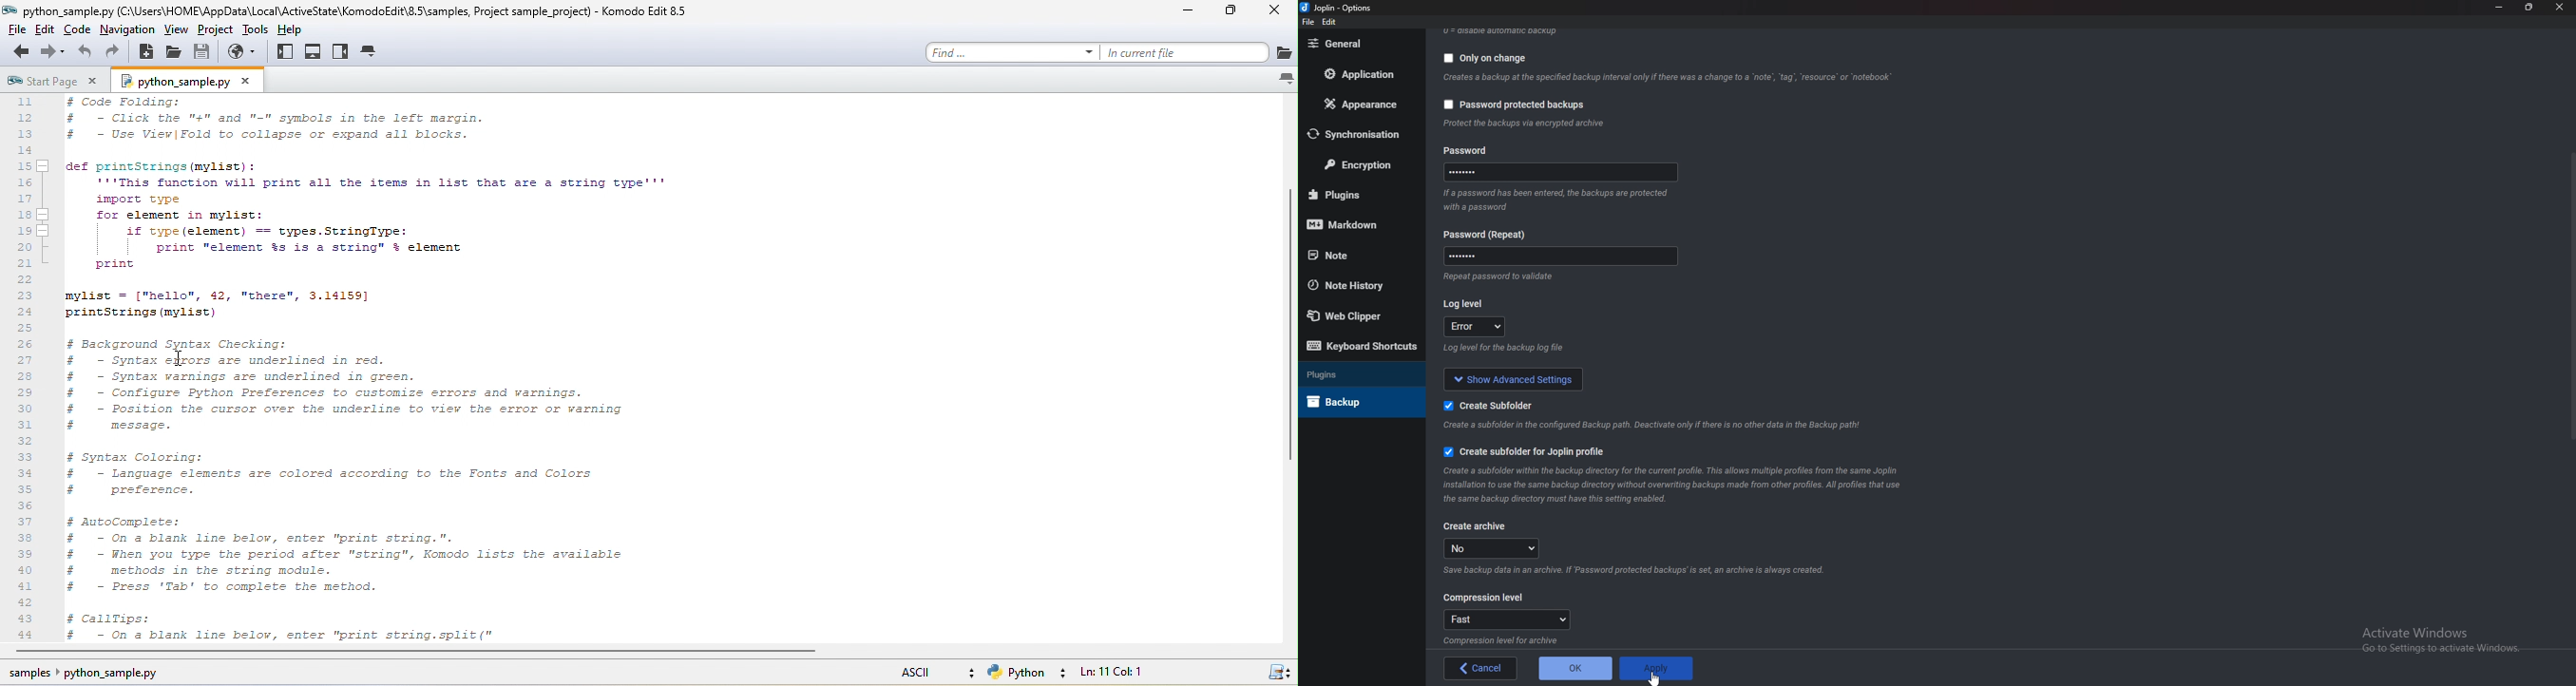 This screenshot has width=2576, height=700. I want to click on Appearance, so click(1361, 105).